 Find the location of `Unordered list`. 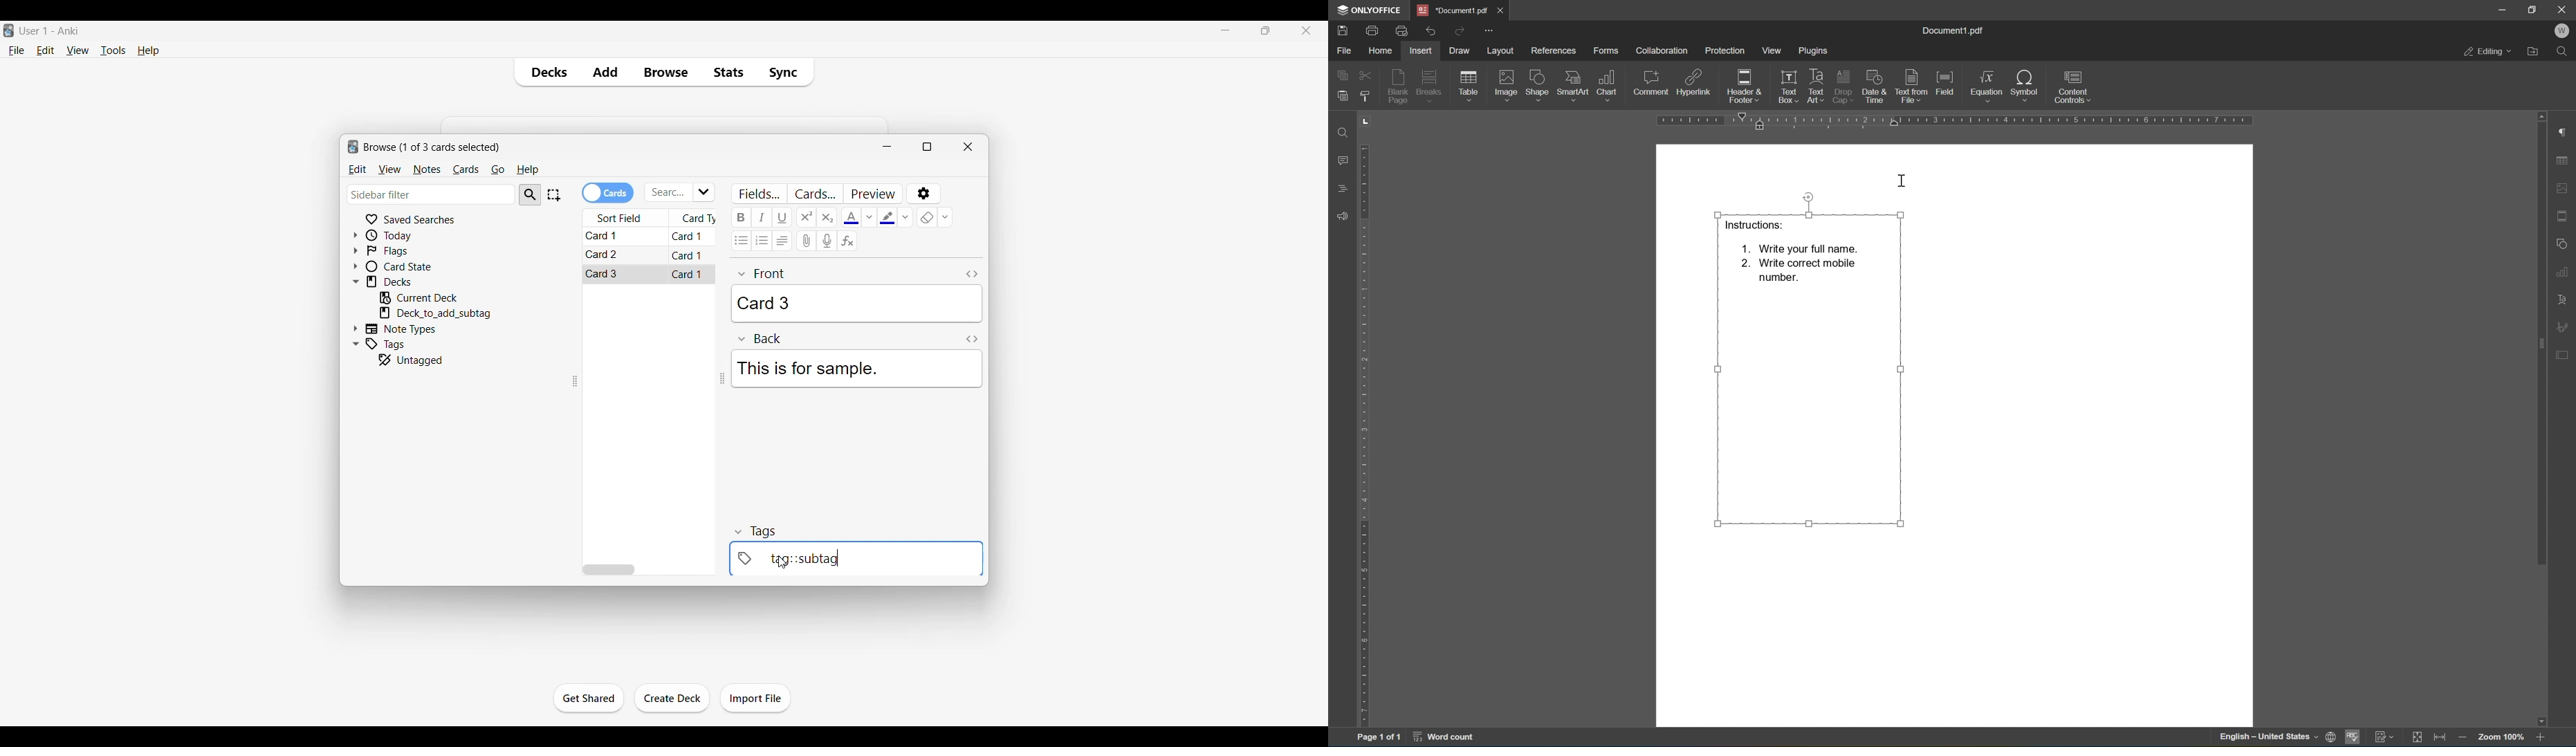

Unordered list is located at coordinates (741, 241).